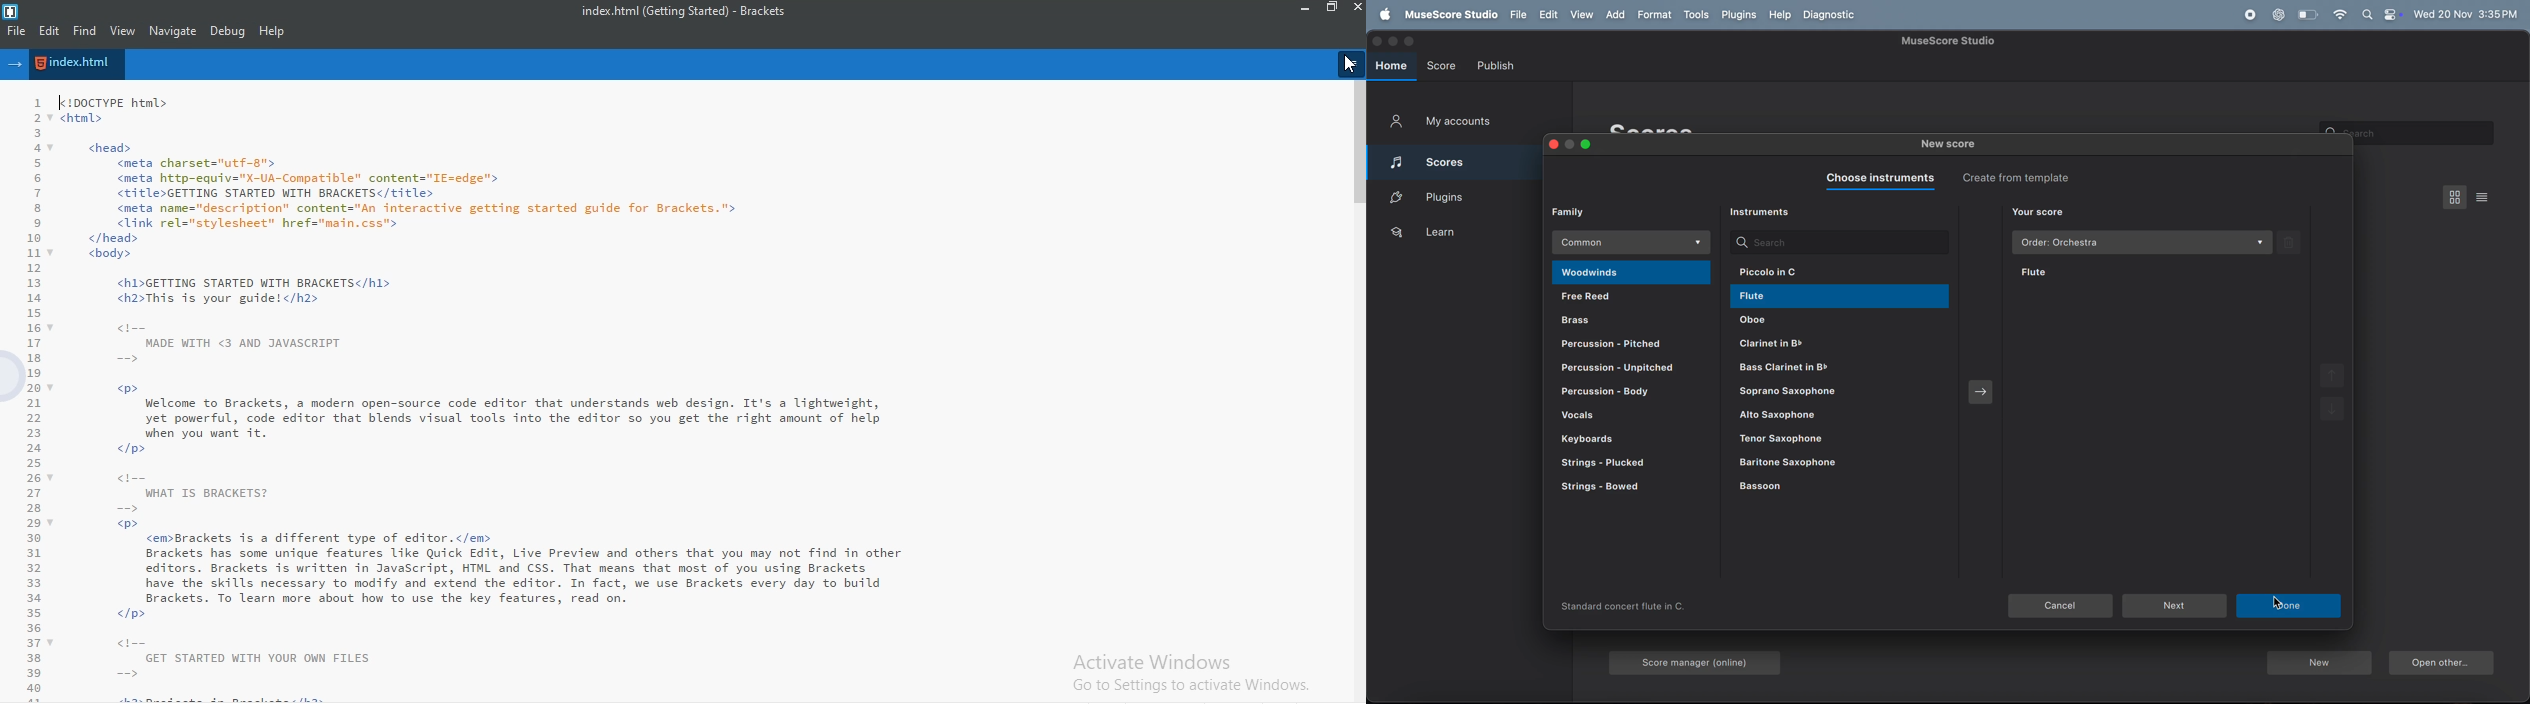  I want to click on chat gpt, so click(2279, 15).